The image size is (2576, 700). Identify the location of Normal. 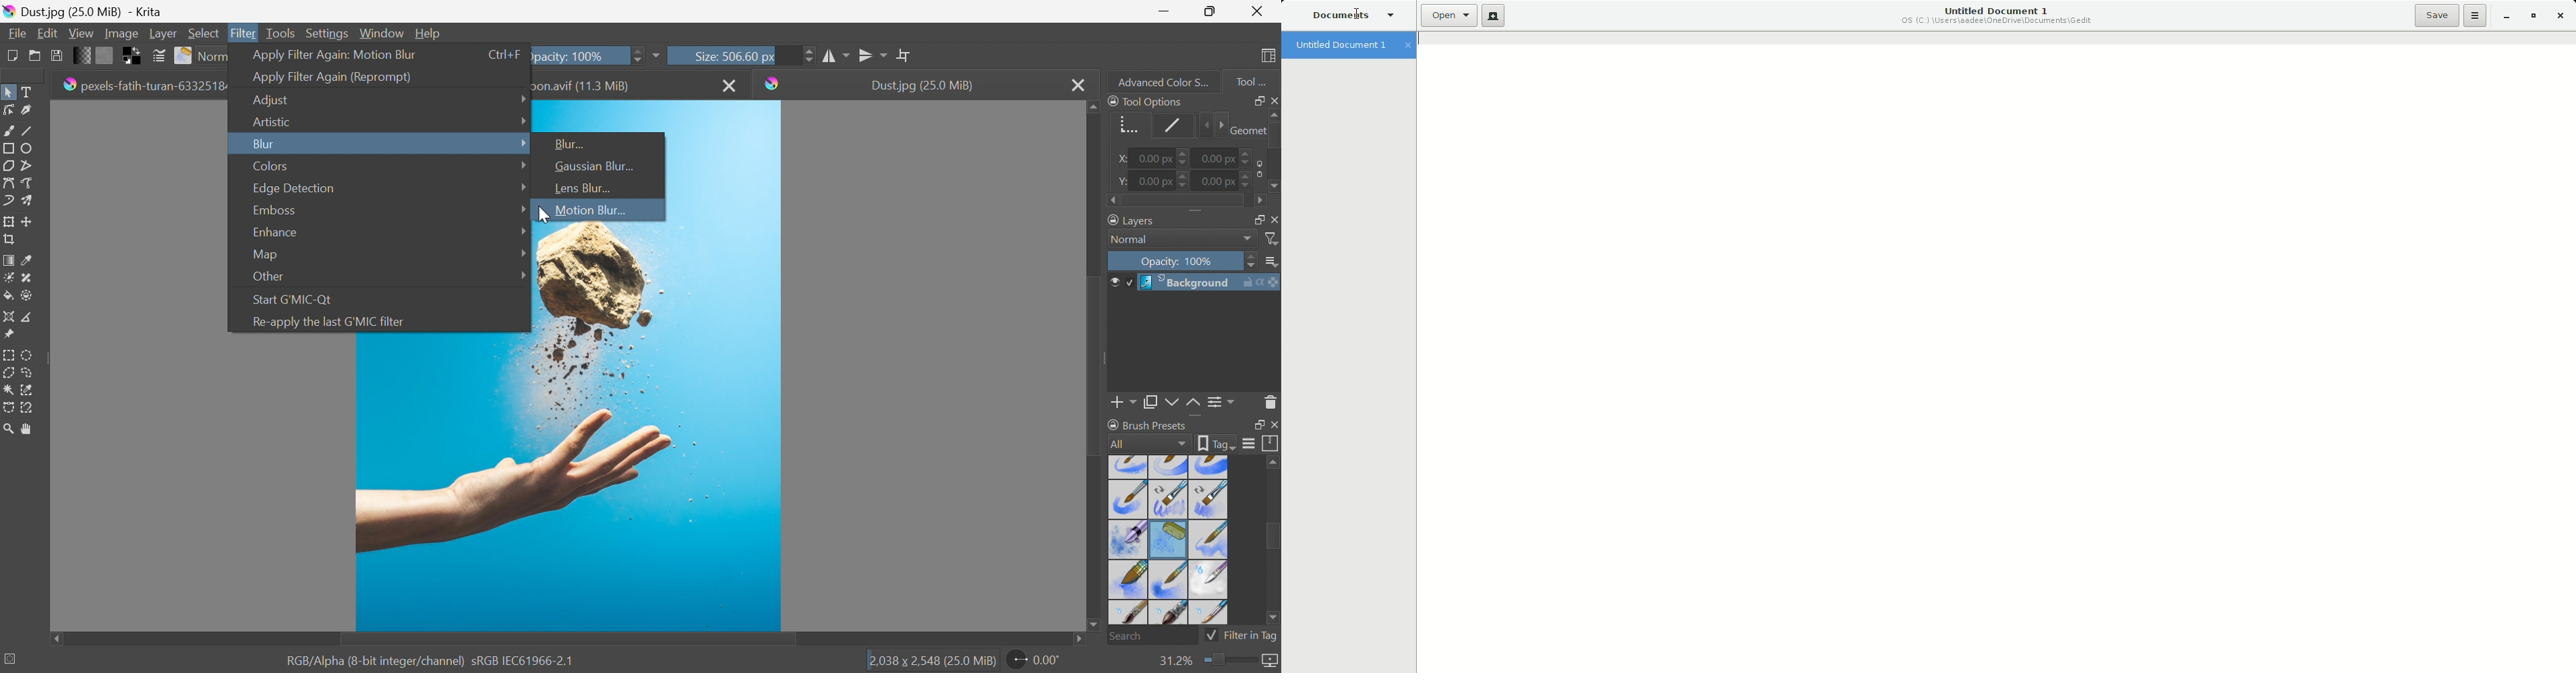
(1134, 240).